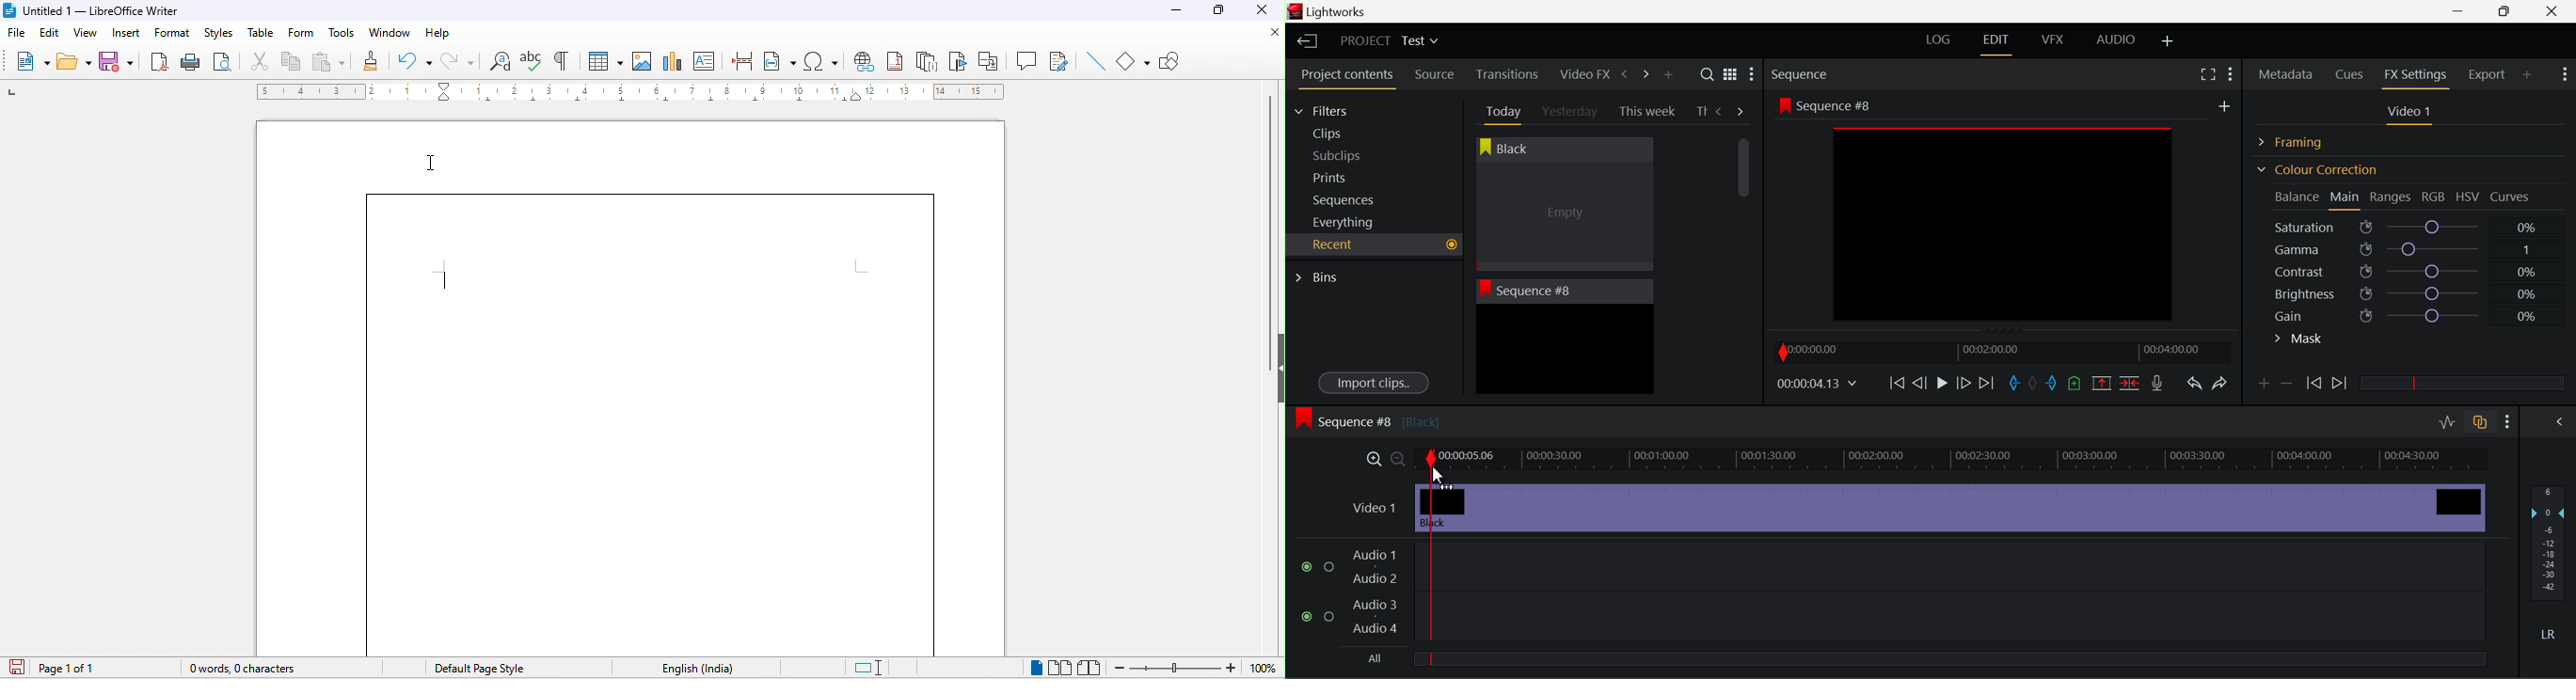 The width and height of the screenshot is (2576, 700). What do you see at coordinates (1266, 10) in the screenshot?
I see `close` at bounding box center [1266, 10].